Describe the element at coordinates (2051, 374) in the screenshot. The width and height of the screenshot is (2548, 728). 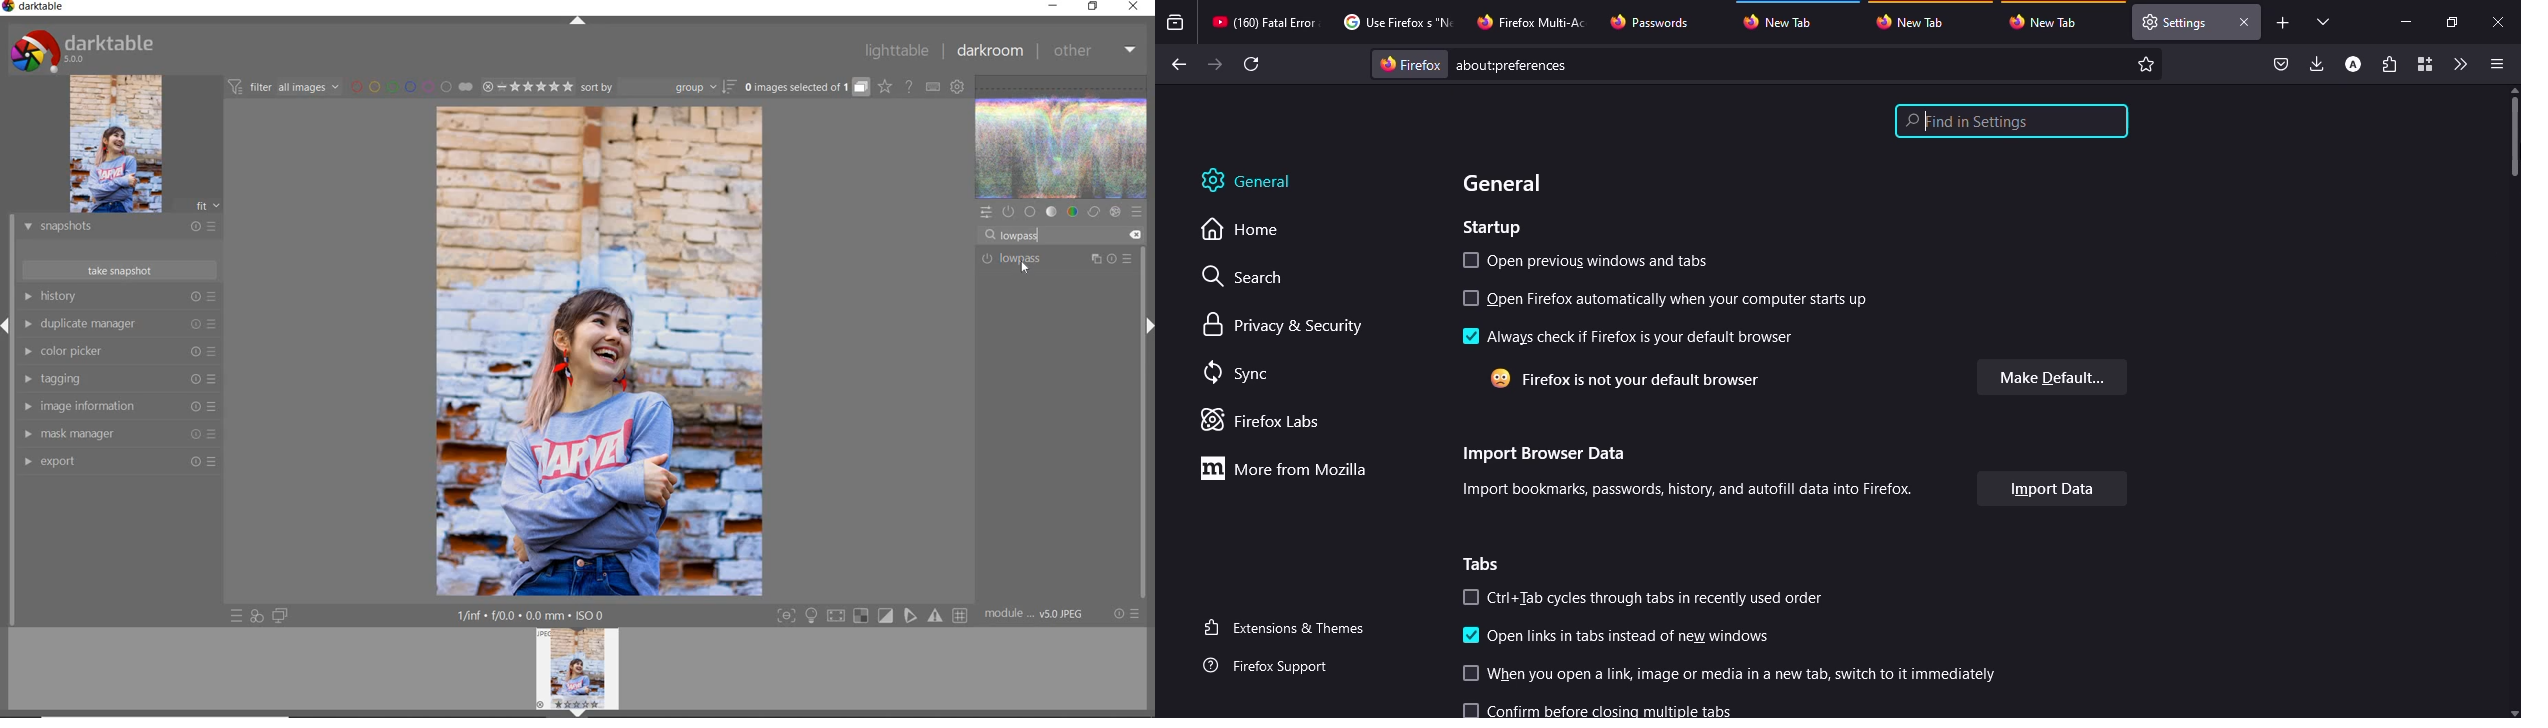
I see `make default` at that location.